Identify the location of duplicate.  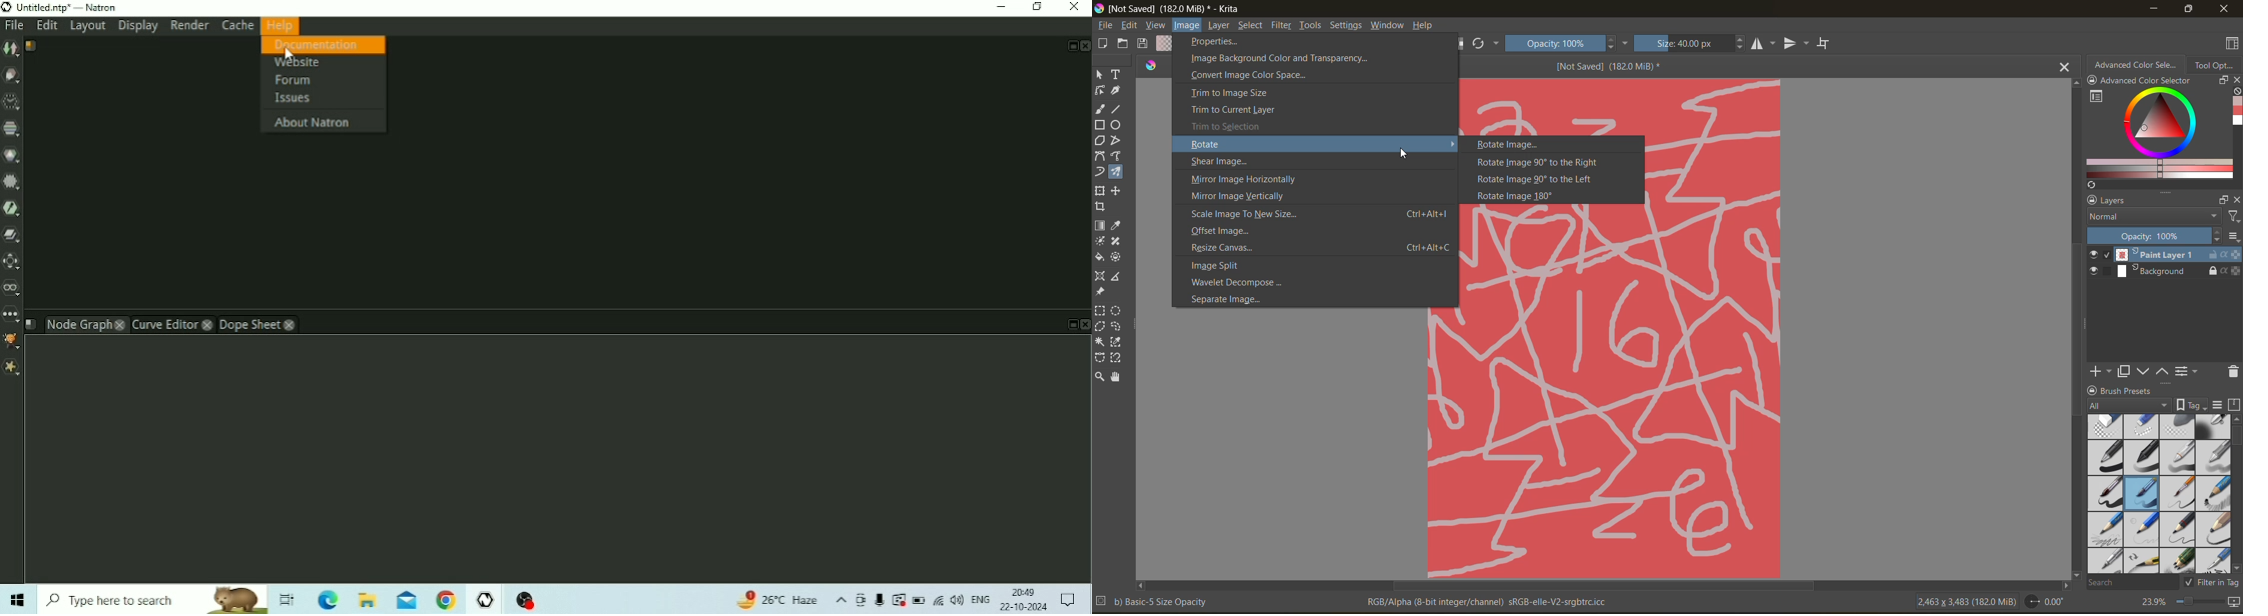
(2122, 372).